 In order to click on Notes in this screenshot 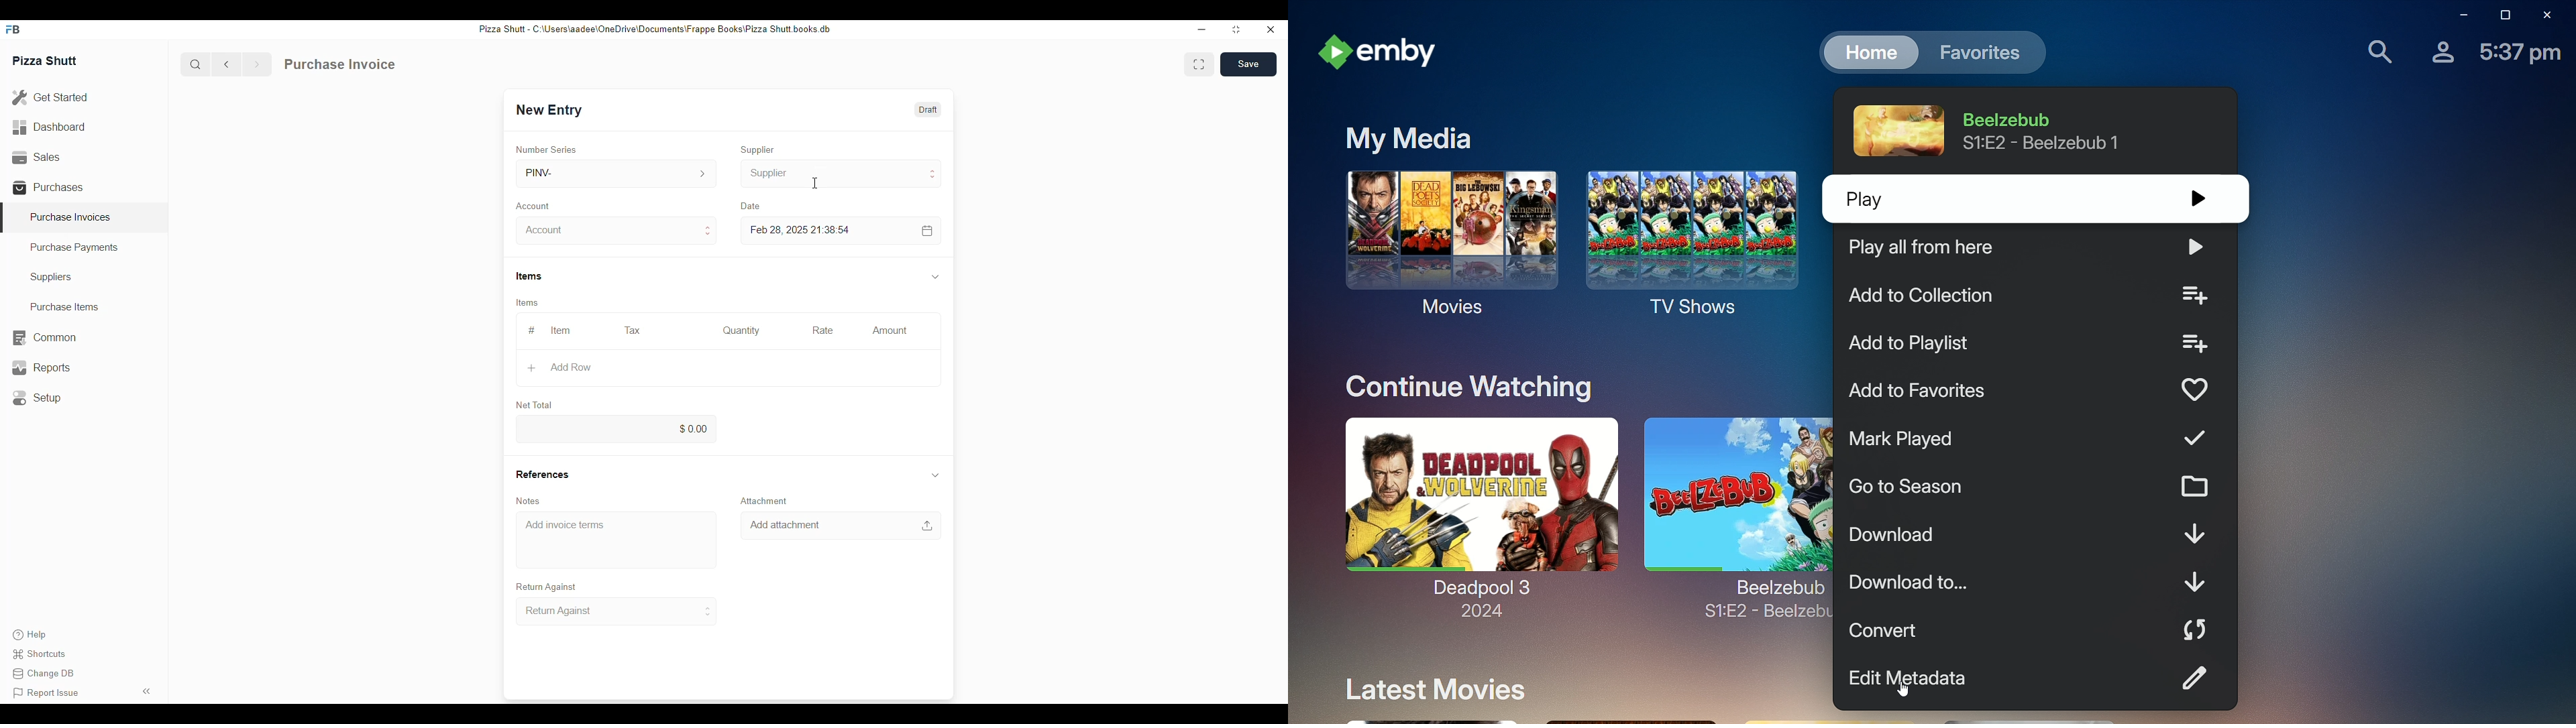, I will do `click(528, 501)`.